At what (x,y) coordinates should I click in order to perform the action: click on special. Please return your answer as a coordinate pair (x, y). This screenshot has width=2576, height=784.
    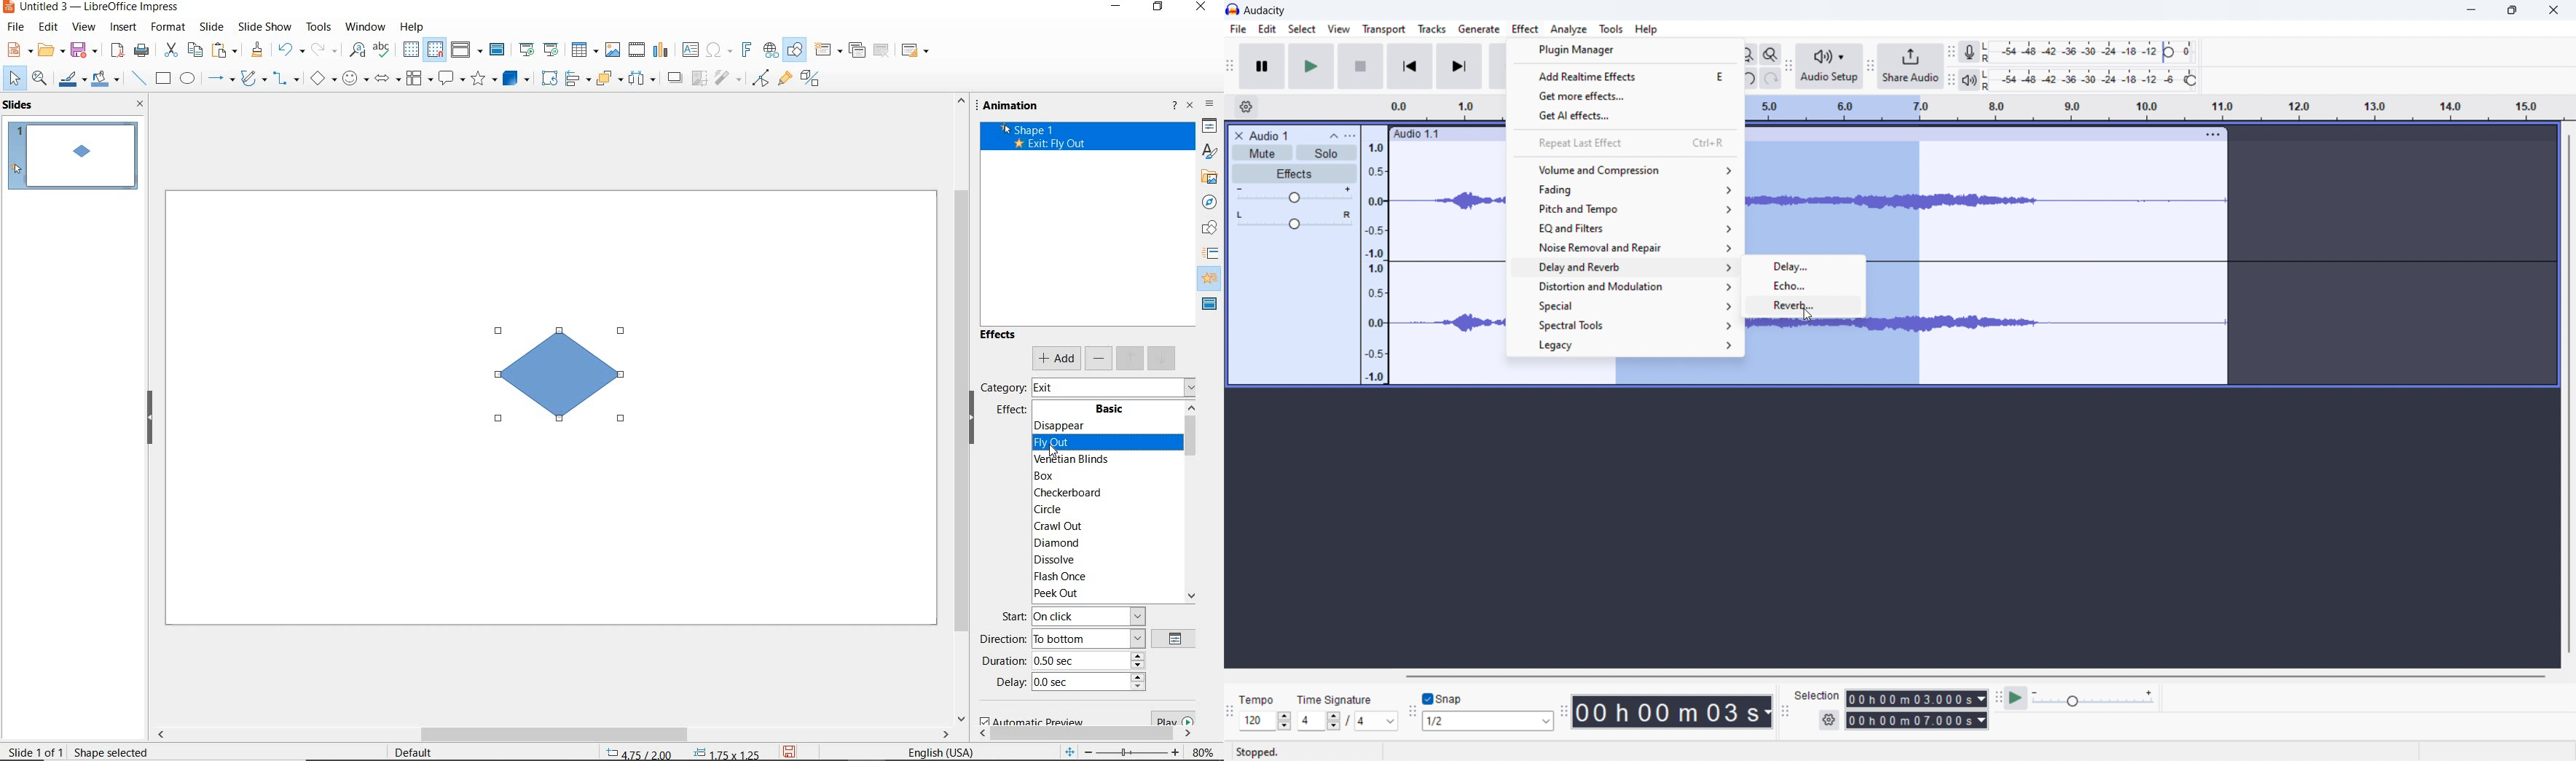
    Looking at the image, I should click on (1625, 305).